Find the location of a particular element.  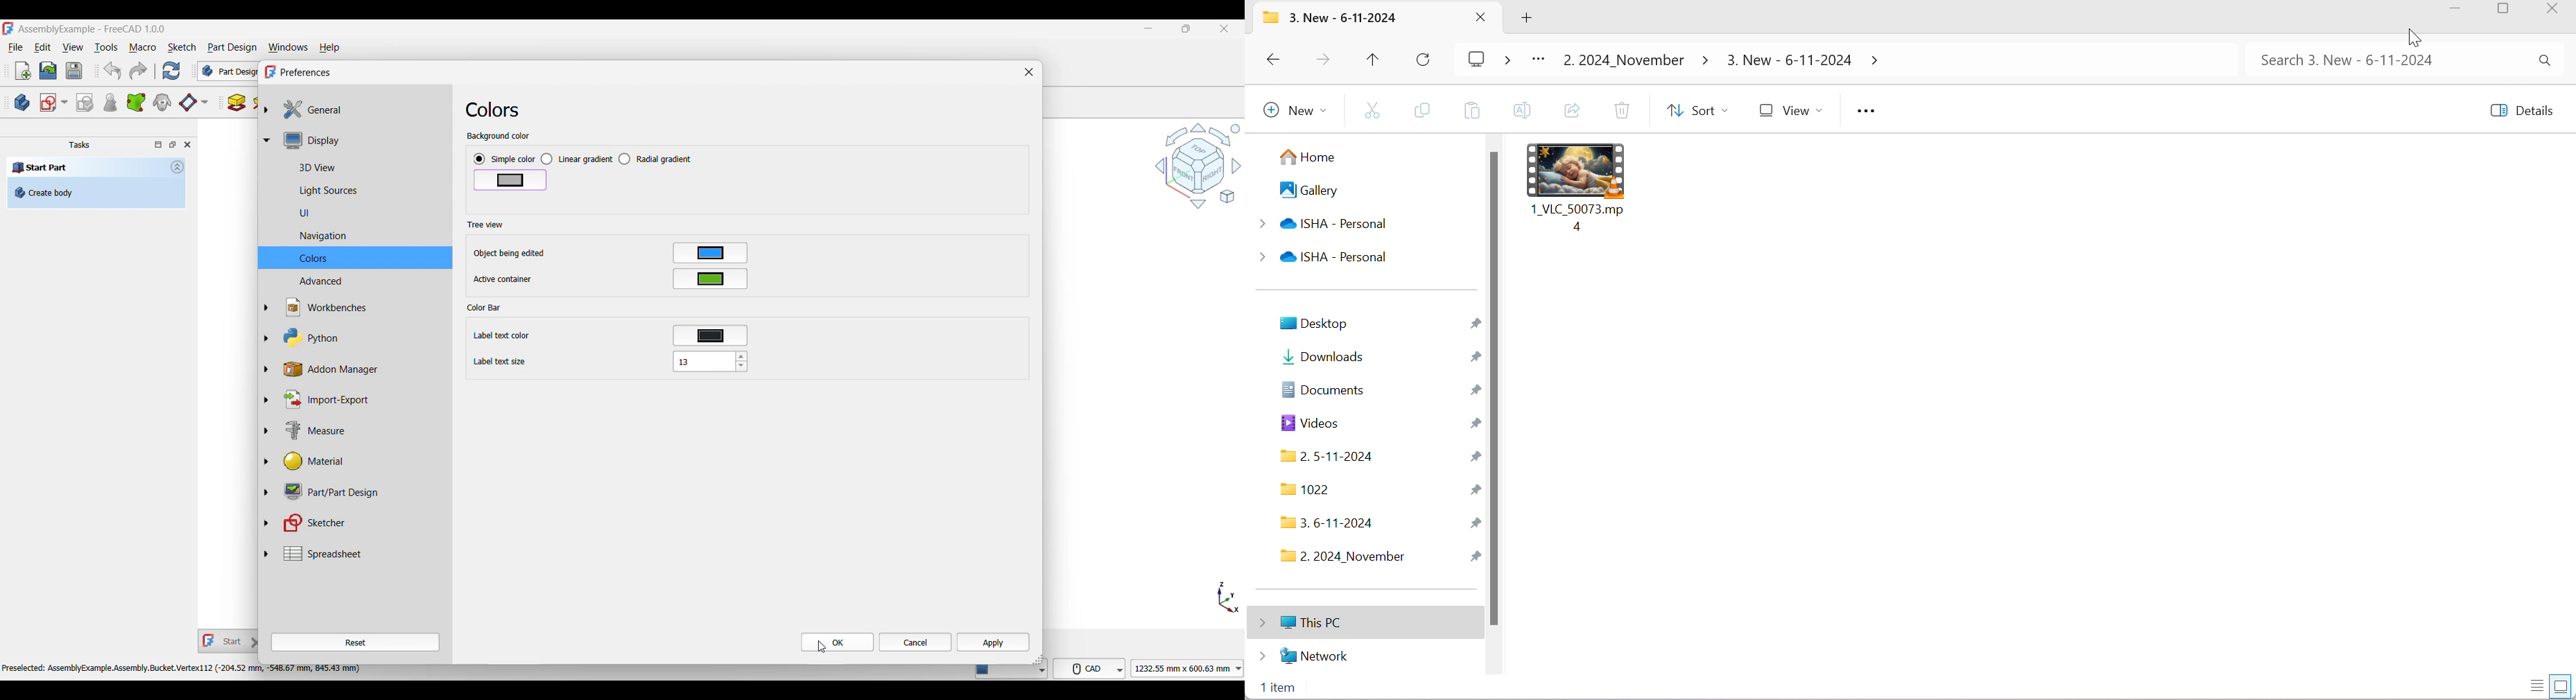

ISHA - Personal is located at coordinates (1322, 256).